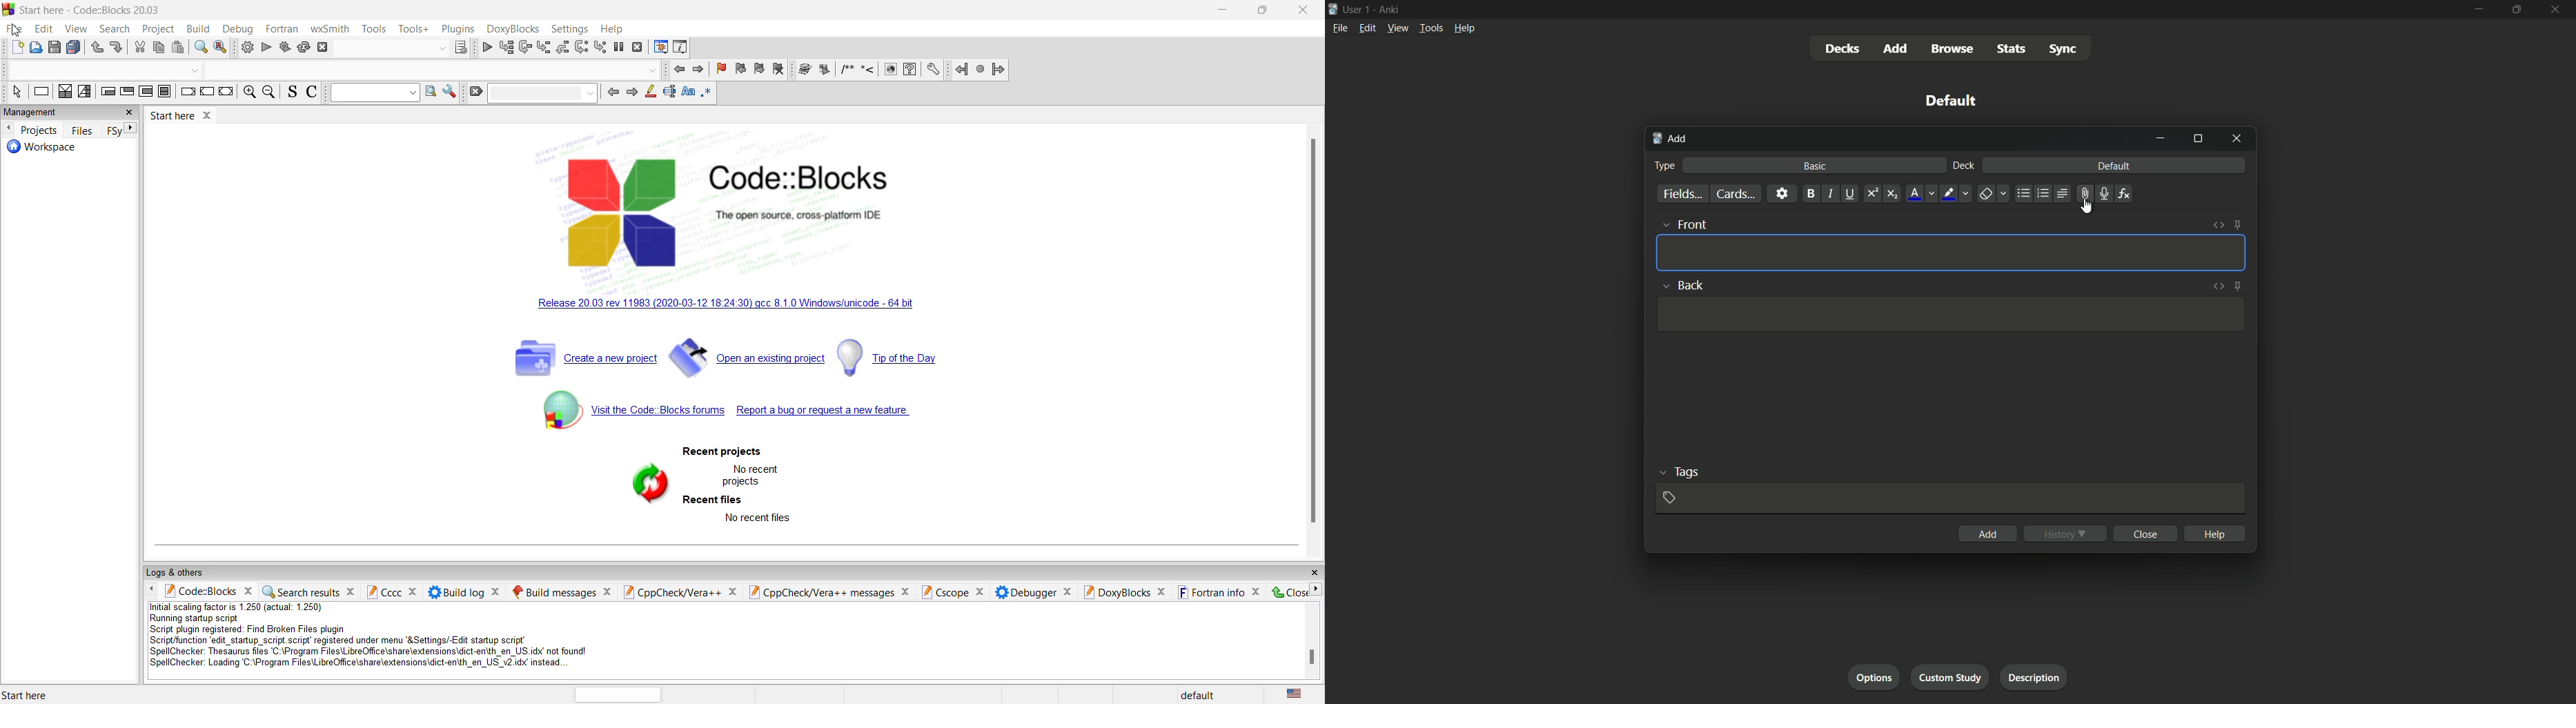 The width and height of the screenshot is (2576, 728). Describe the element at coordinates (580, 358) in the screenshot. I see `create a new project` at that location.